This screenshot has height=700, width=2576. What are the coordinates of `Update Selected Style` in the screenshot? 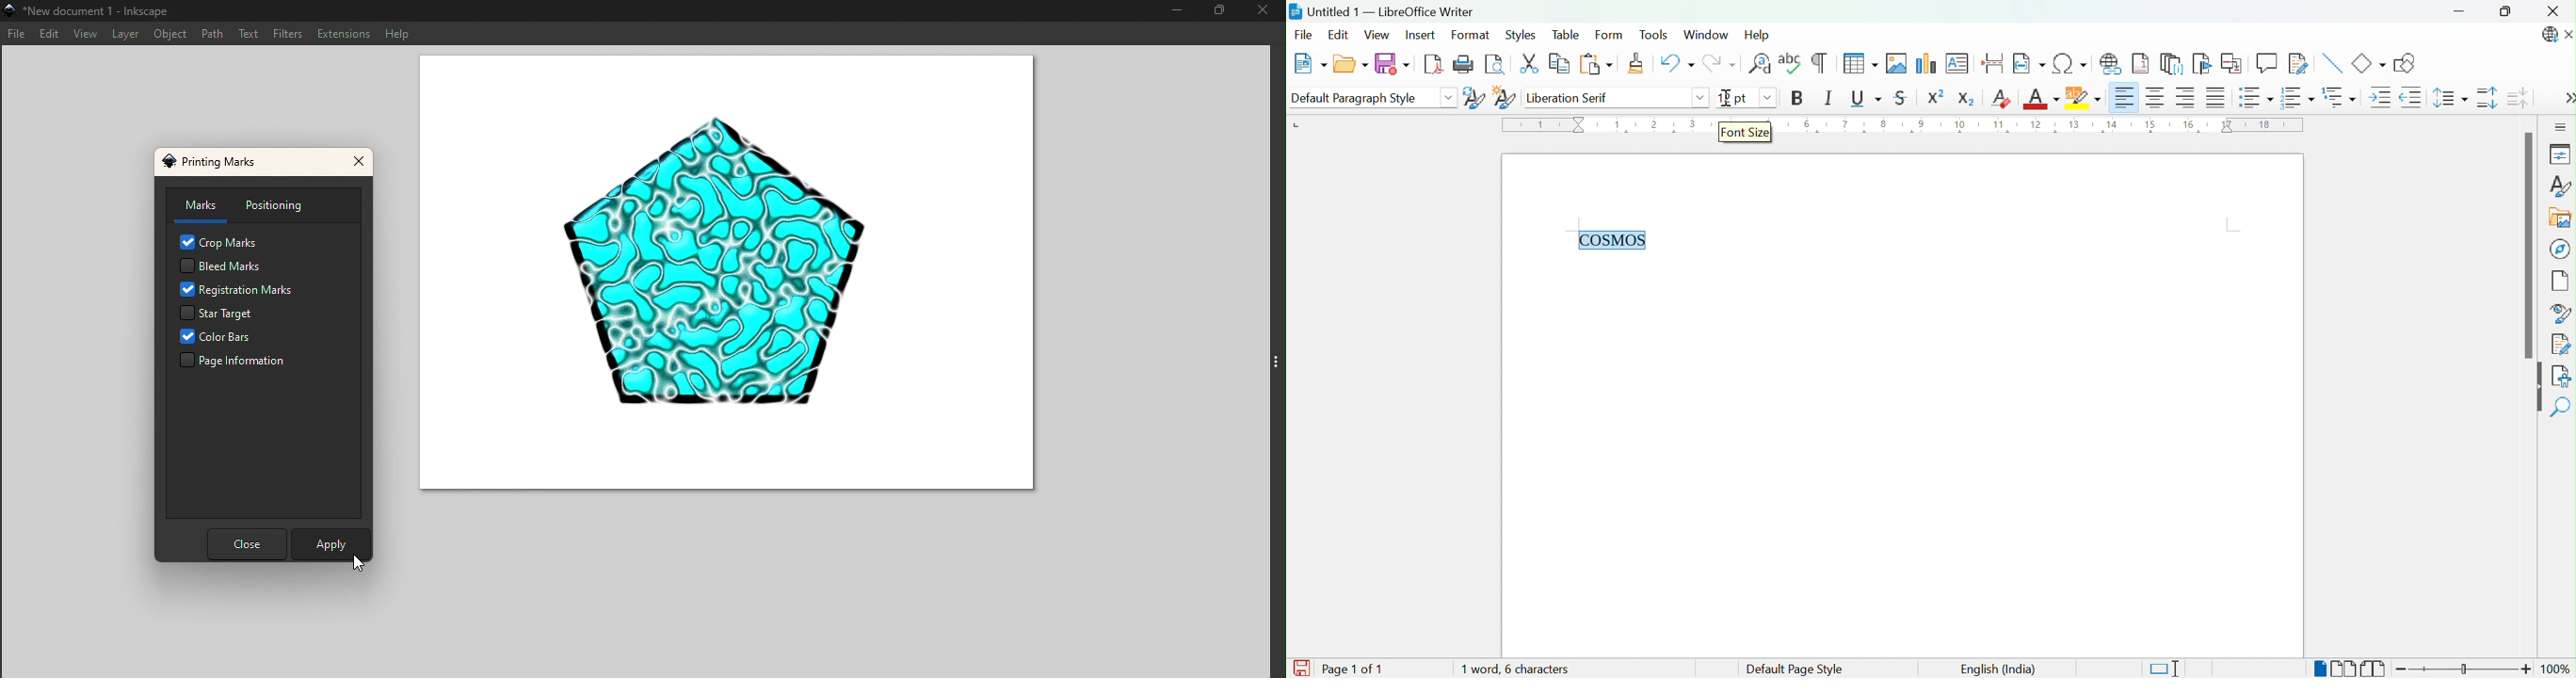 It's located at (1472, 97).